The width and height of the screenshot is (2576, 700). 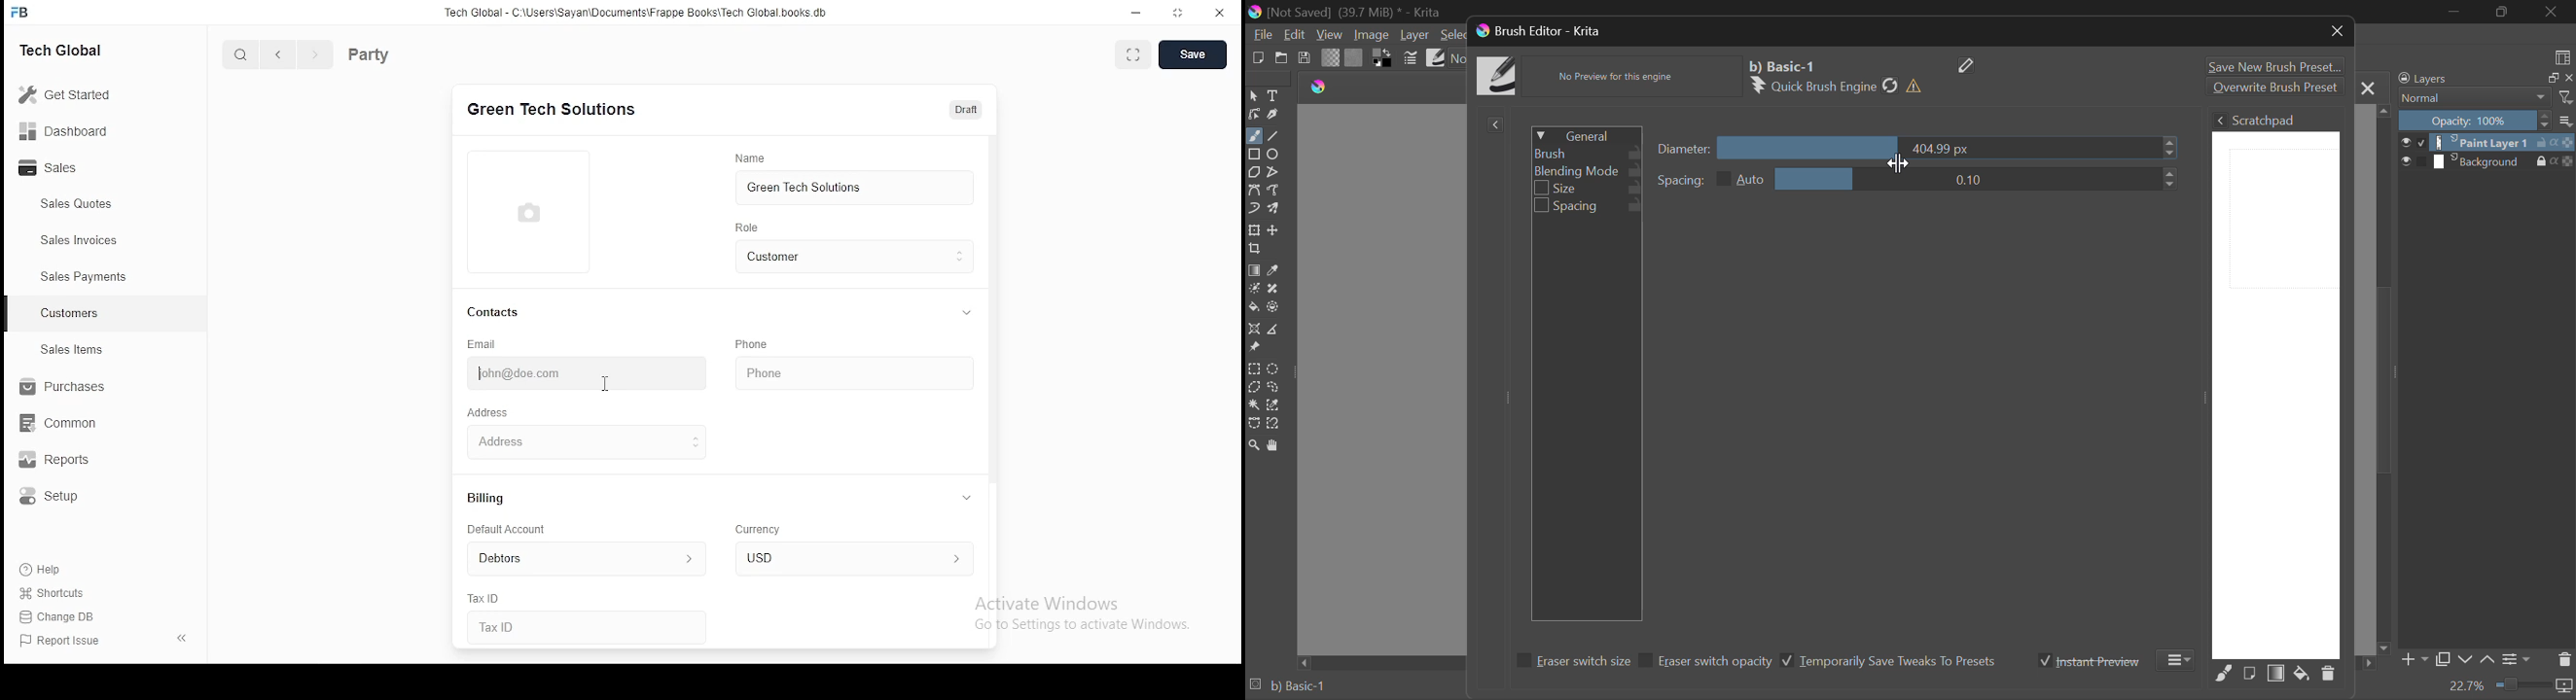 What do you see at coordinates (1256, 57) in the screenshot?
I see `New` at bounding box center [1256, 57].